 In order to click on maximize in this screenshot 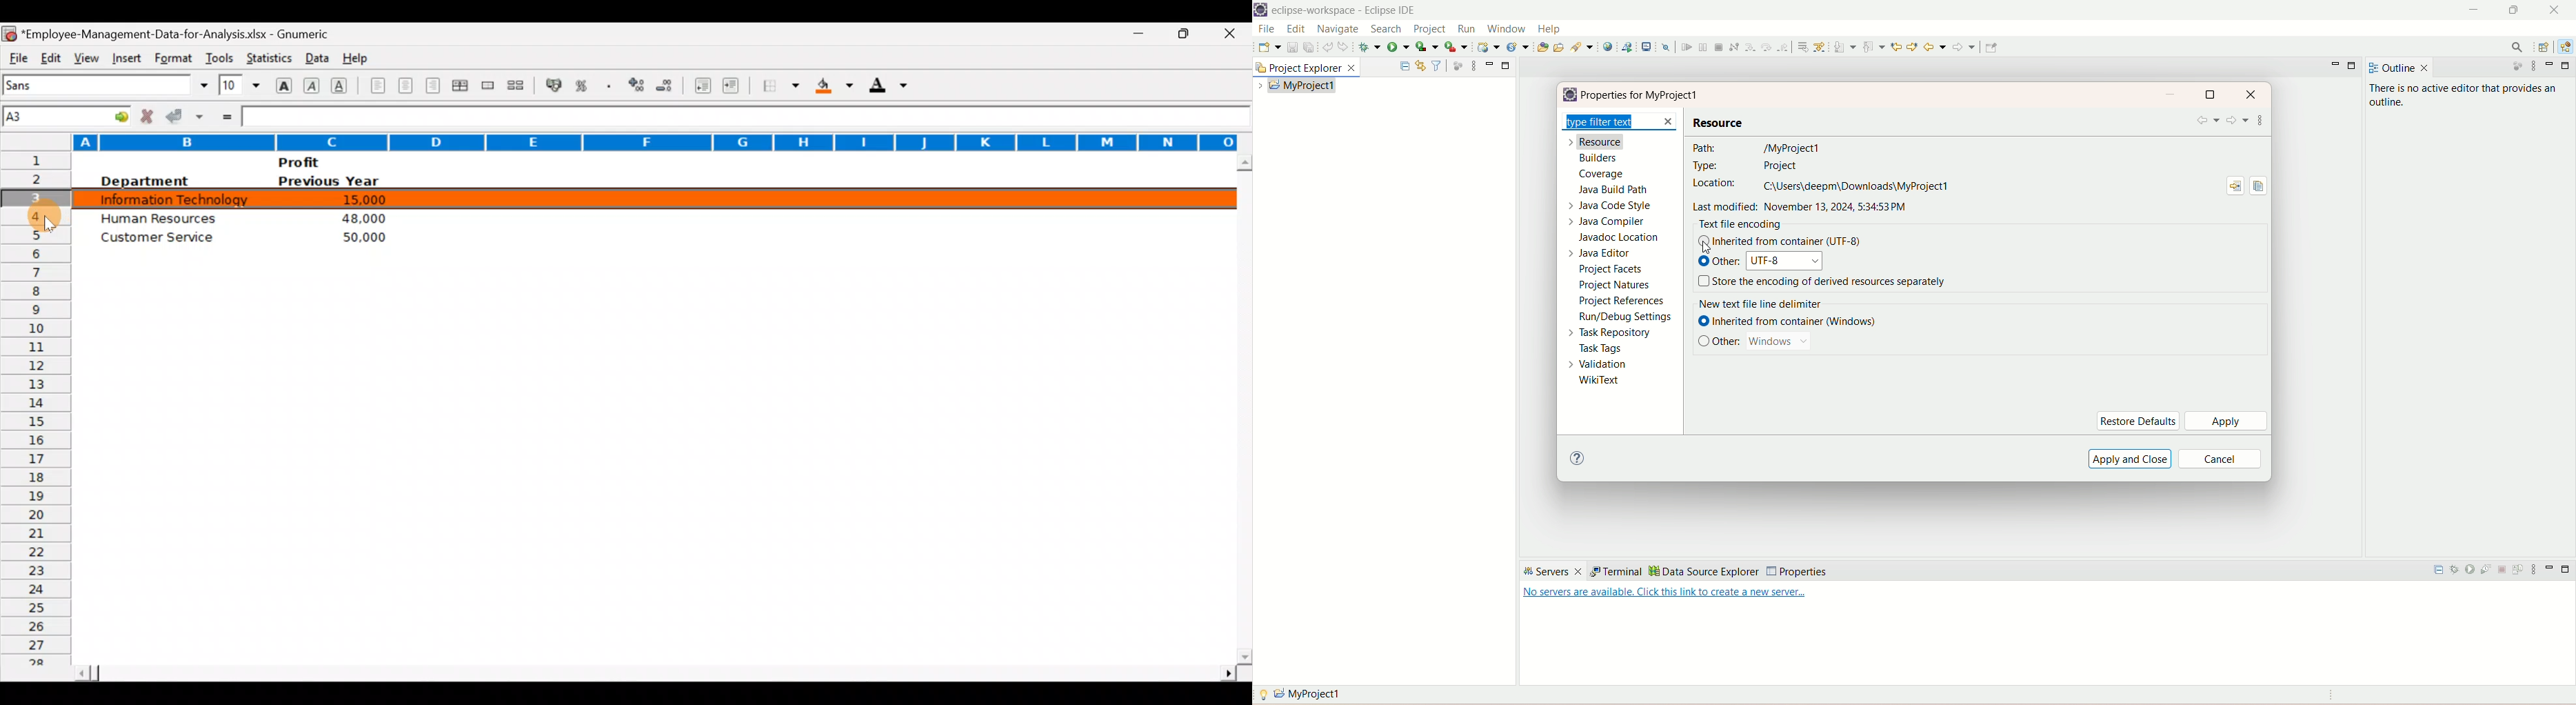, I will do `click(2566, 571)`.